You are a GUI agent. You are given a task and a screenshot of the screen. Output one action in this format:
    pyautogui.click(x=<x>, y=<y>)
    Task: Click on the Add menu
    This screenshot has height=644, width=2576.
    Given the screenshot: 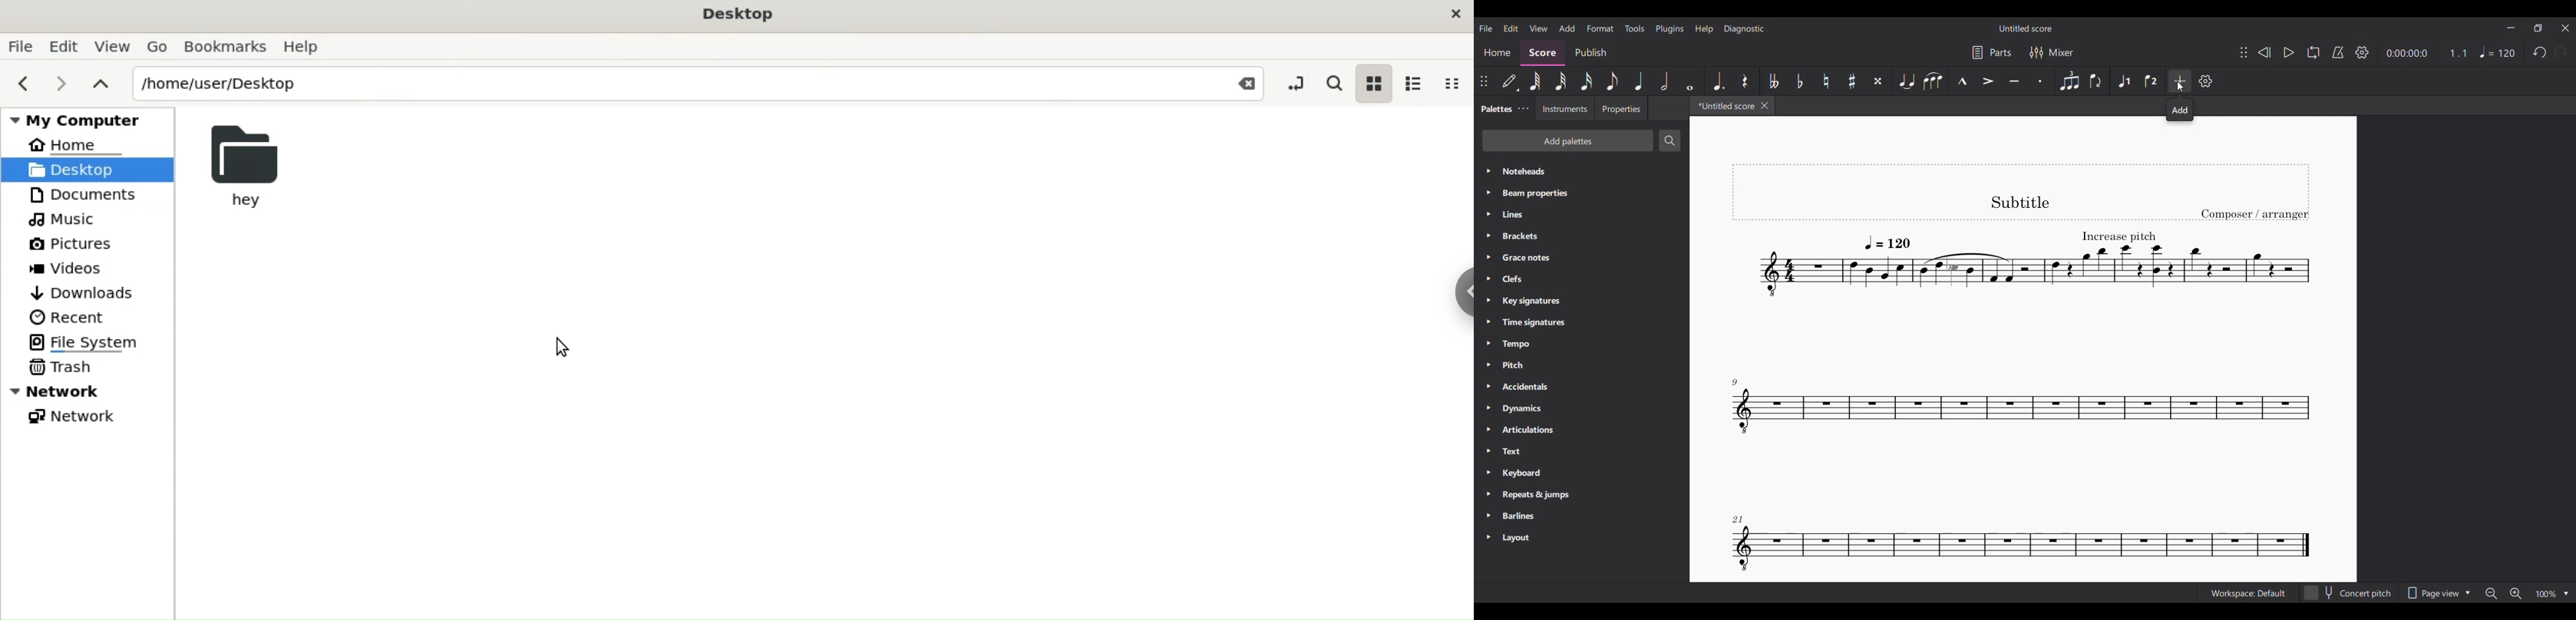 What is the action you would take?
    pyautogui.click(x=1567, y=28)
    